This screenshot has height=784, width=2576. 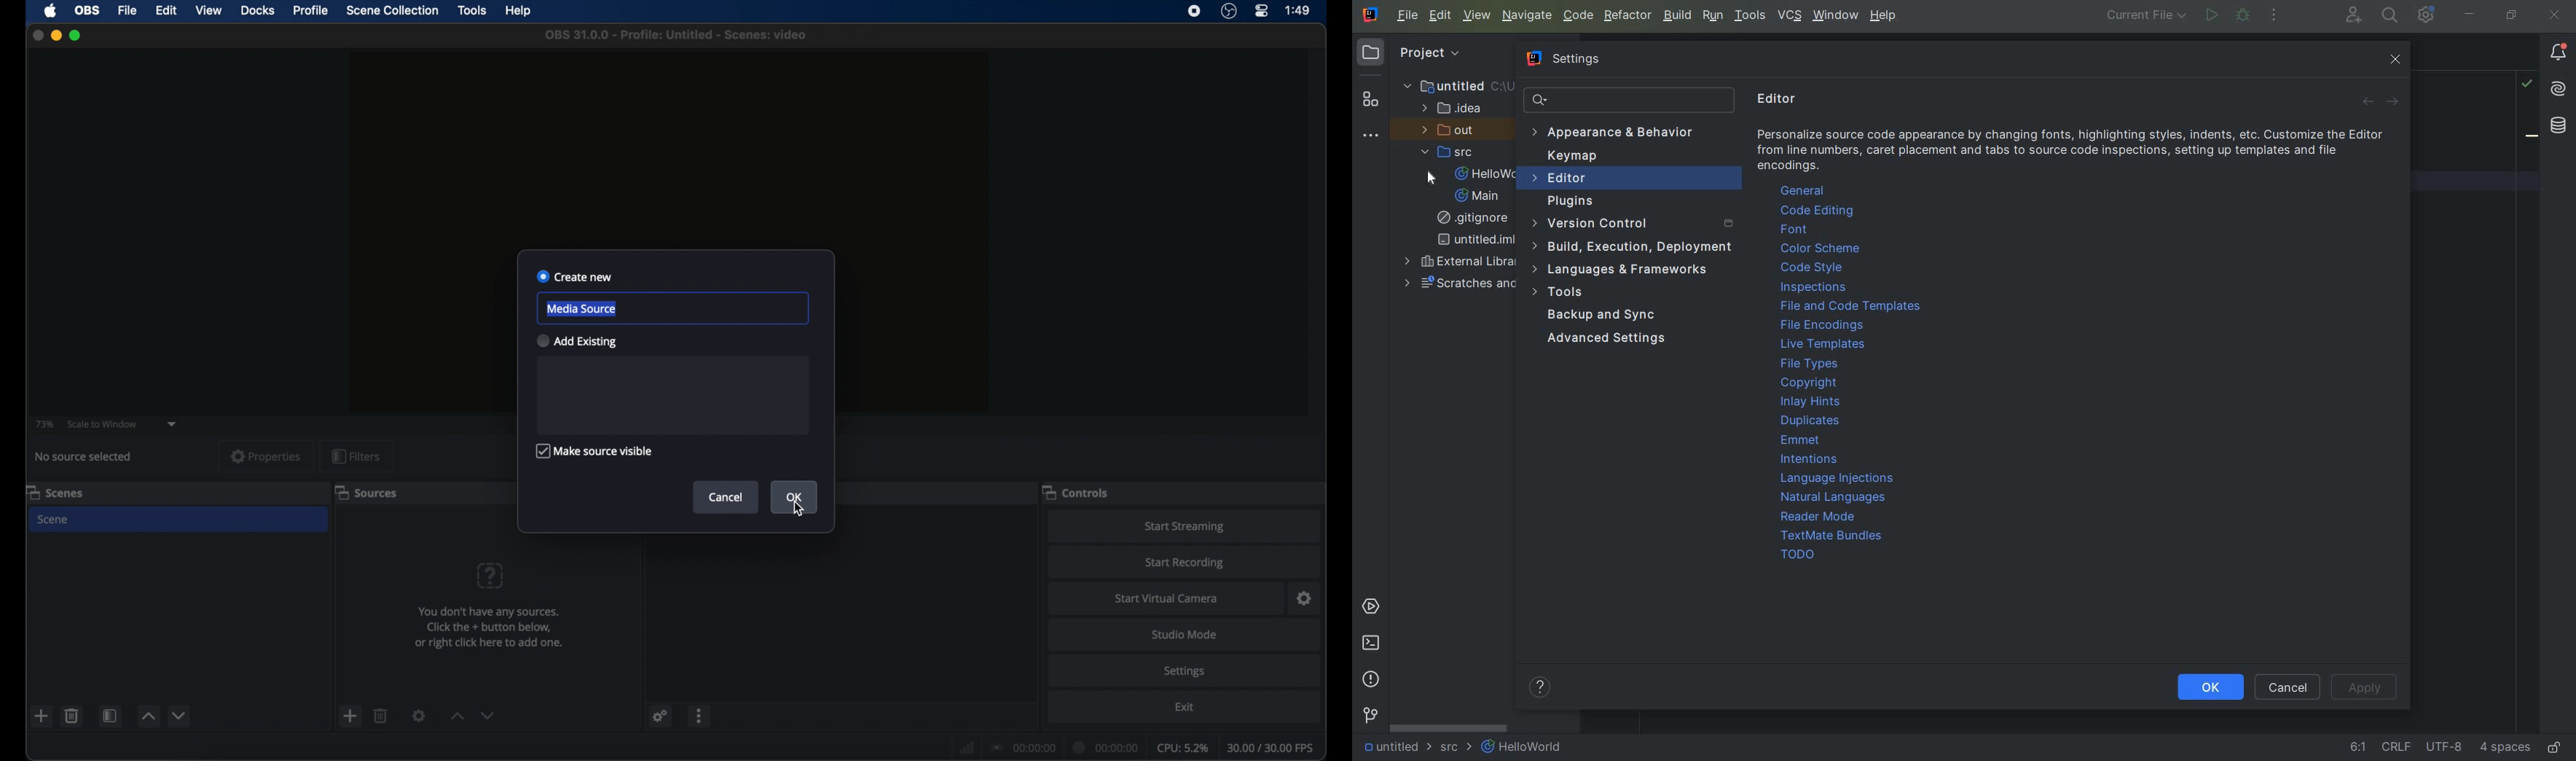 What do you see at coordinates (103, 424) in the screenshot?
I see `scale to window` at bounding box center [103, 424].